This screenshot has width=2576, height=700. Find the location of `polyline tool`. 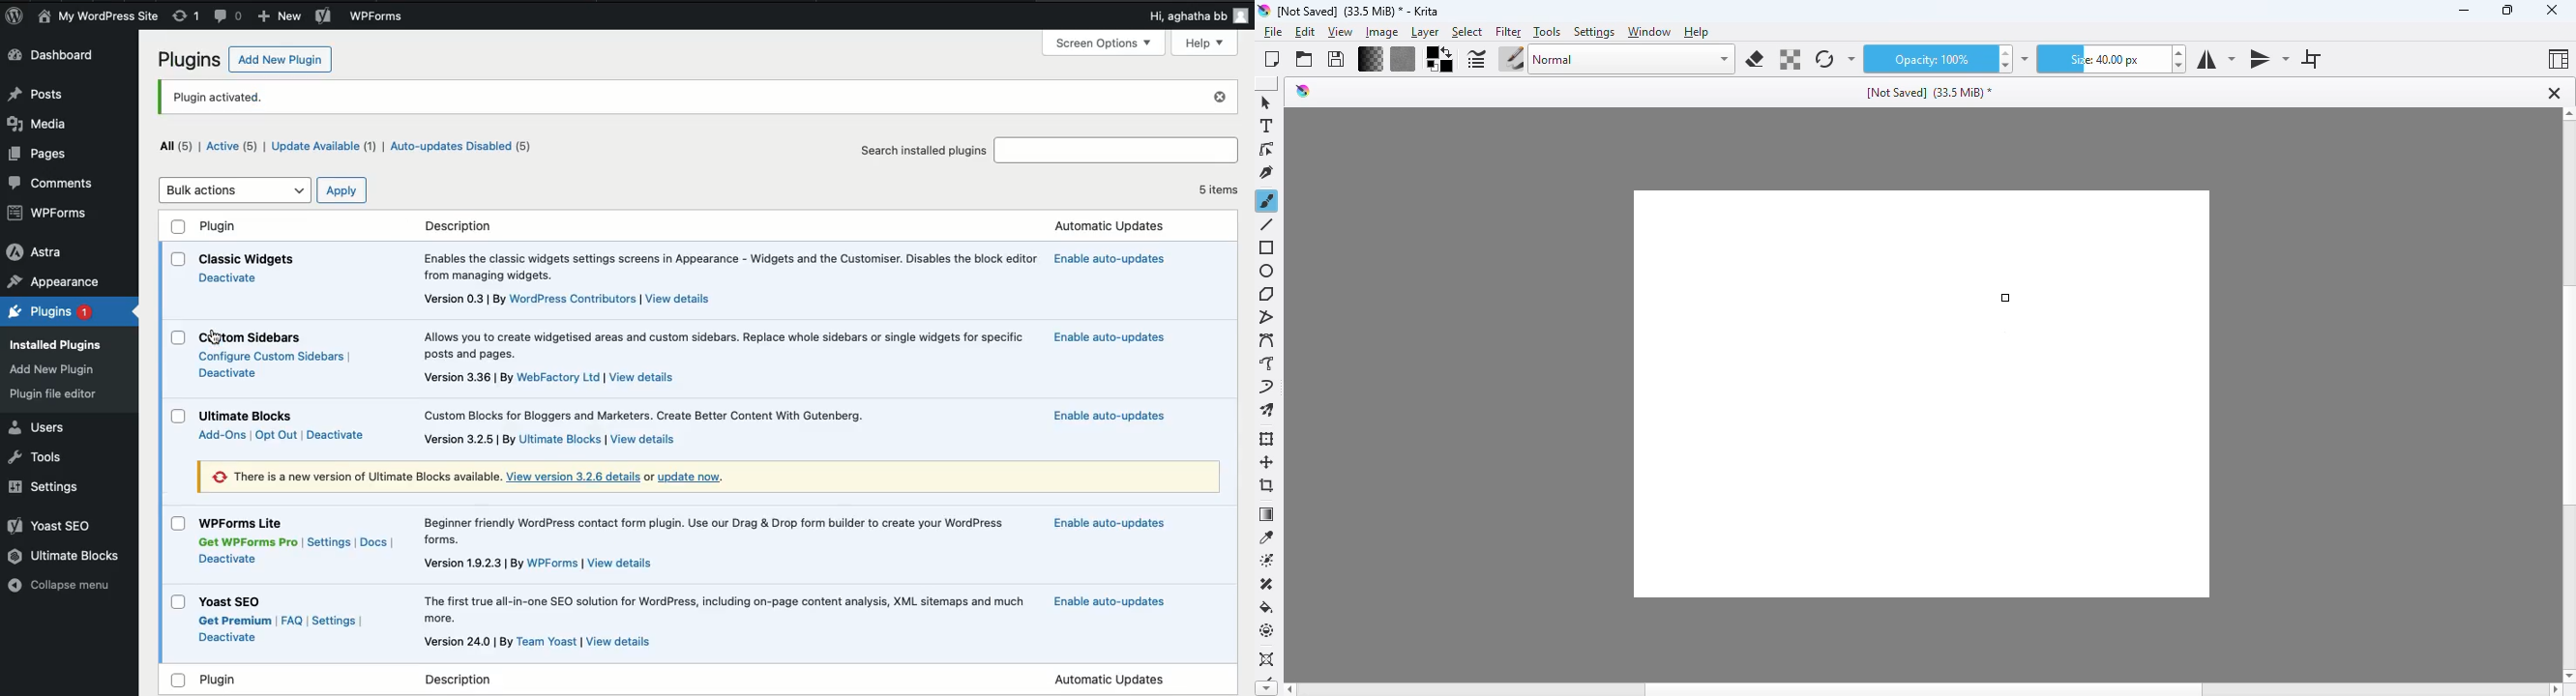

polyline tool is located at coordinates (1267, 319).